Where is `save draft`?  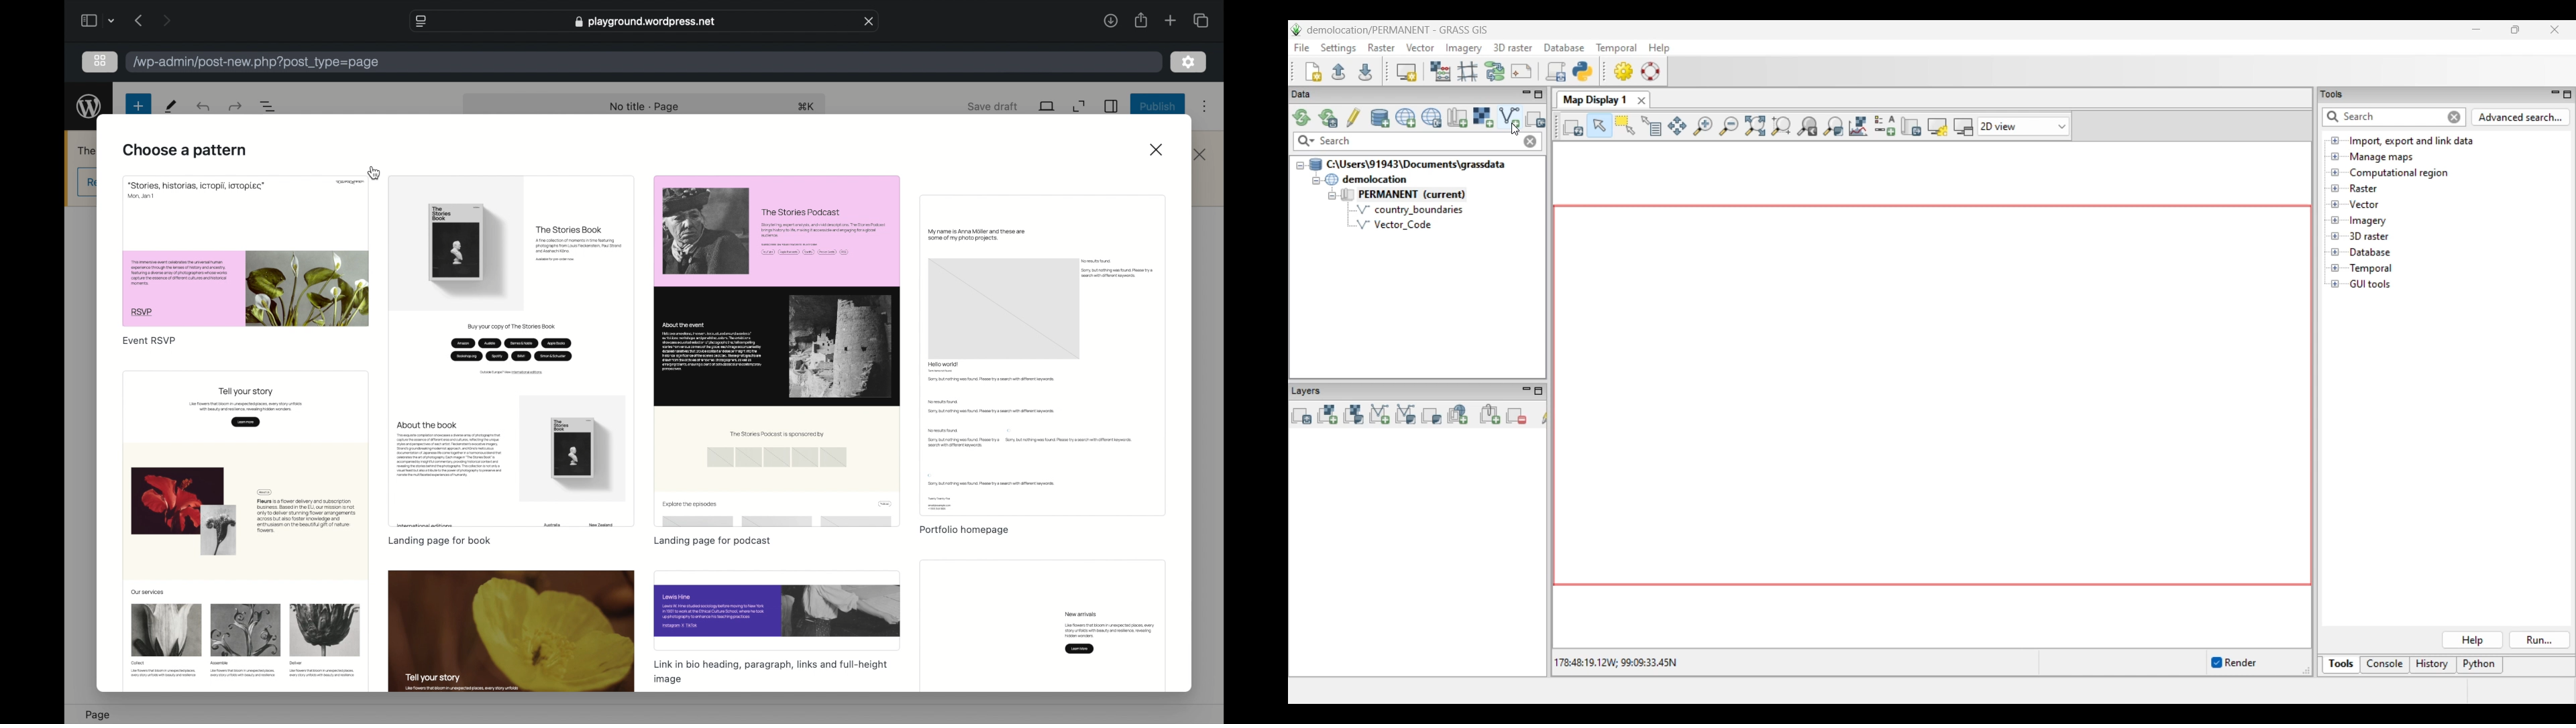
save draft is located at coordinates (993, 106).